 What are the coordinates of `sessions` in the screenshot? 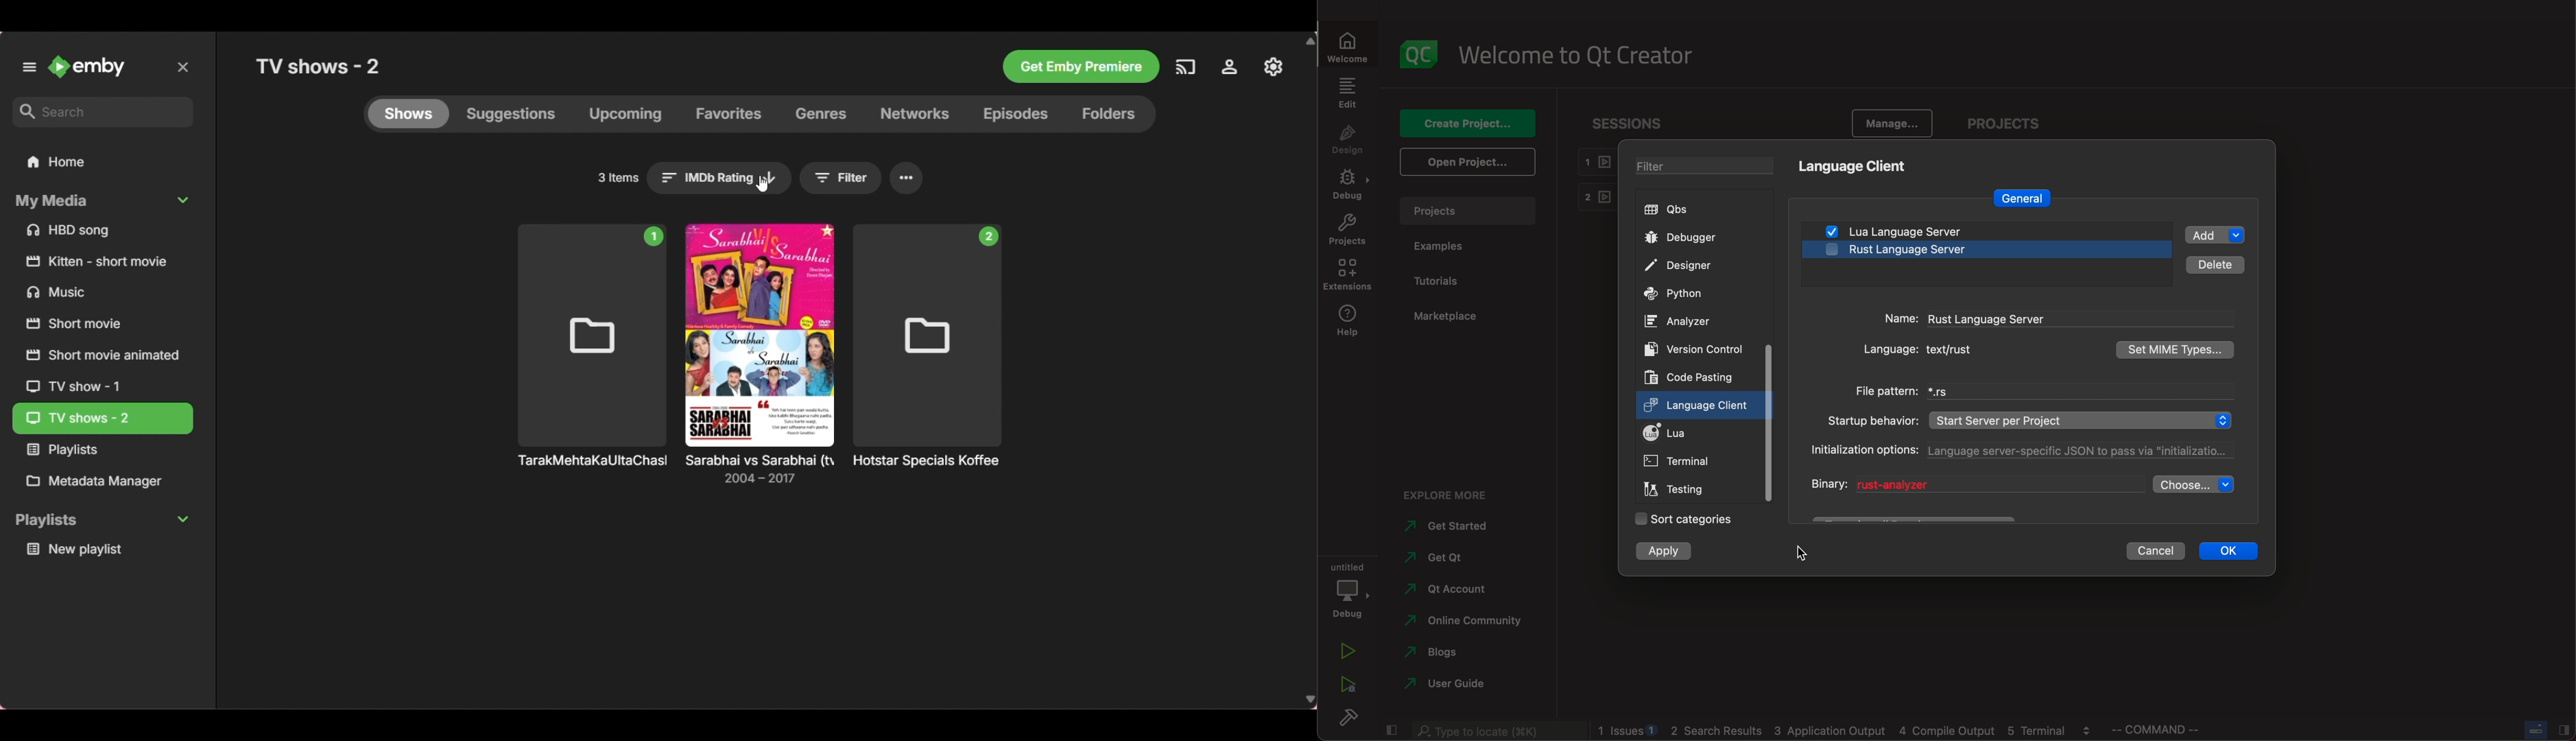 It's located at (1627, 127).